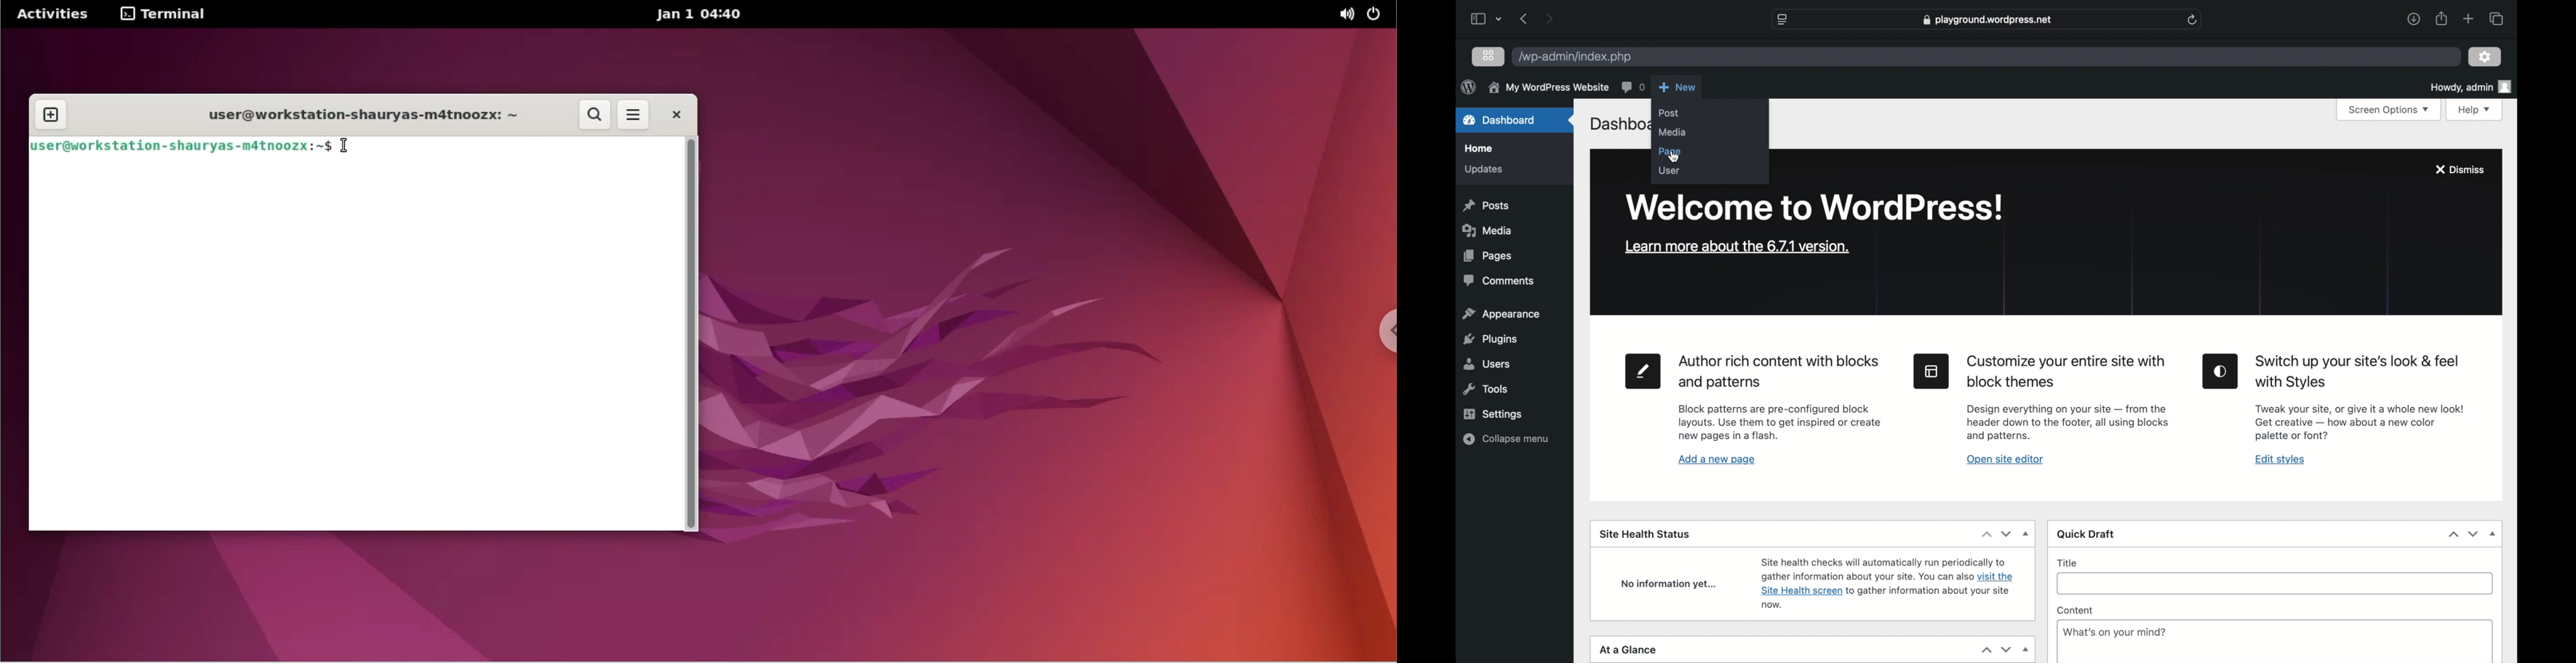 Image resolution: width=2576 pixels, height=672 pixels. I want to click on dismiss, so click(2459, 169).